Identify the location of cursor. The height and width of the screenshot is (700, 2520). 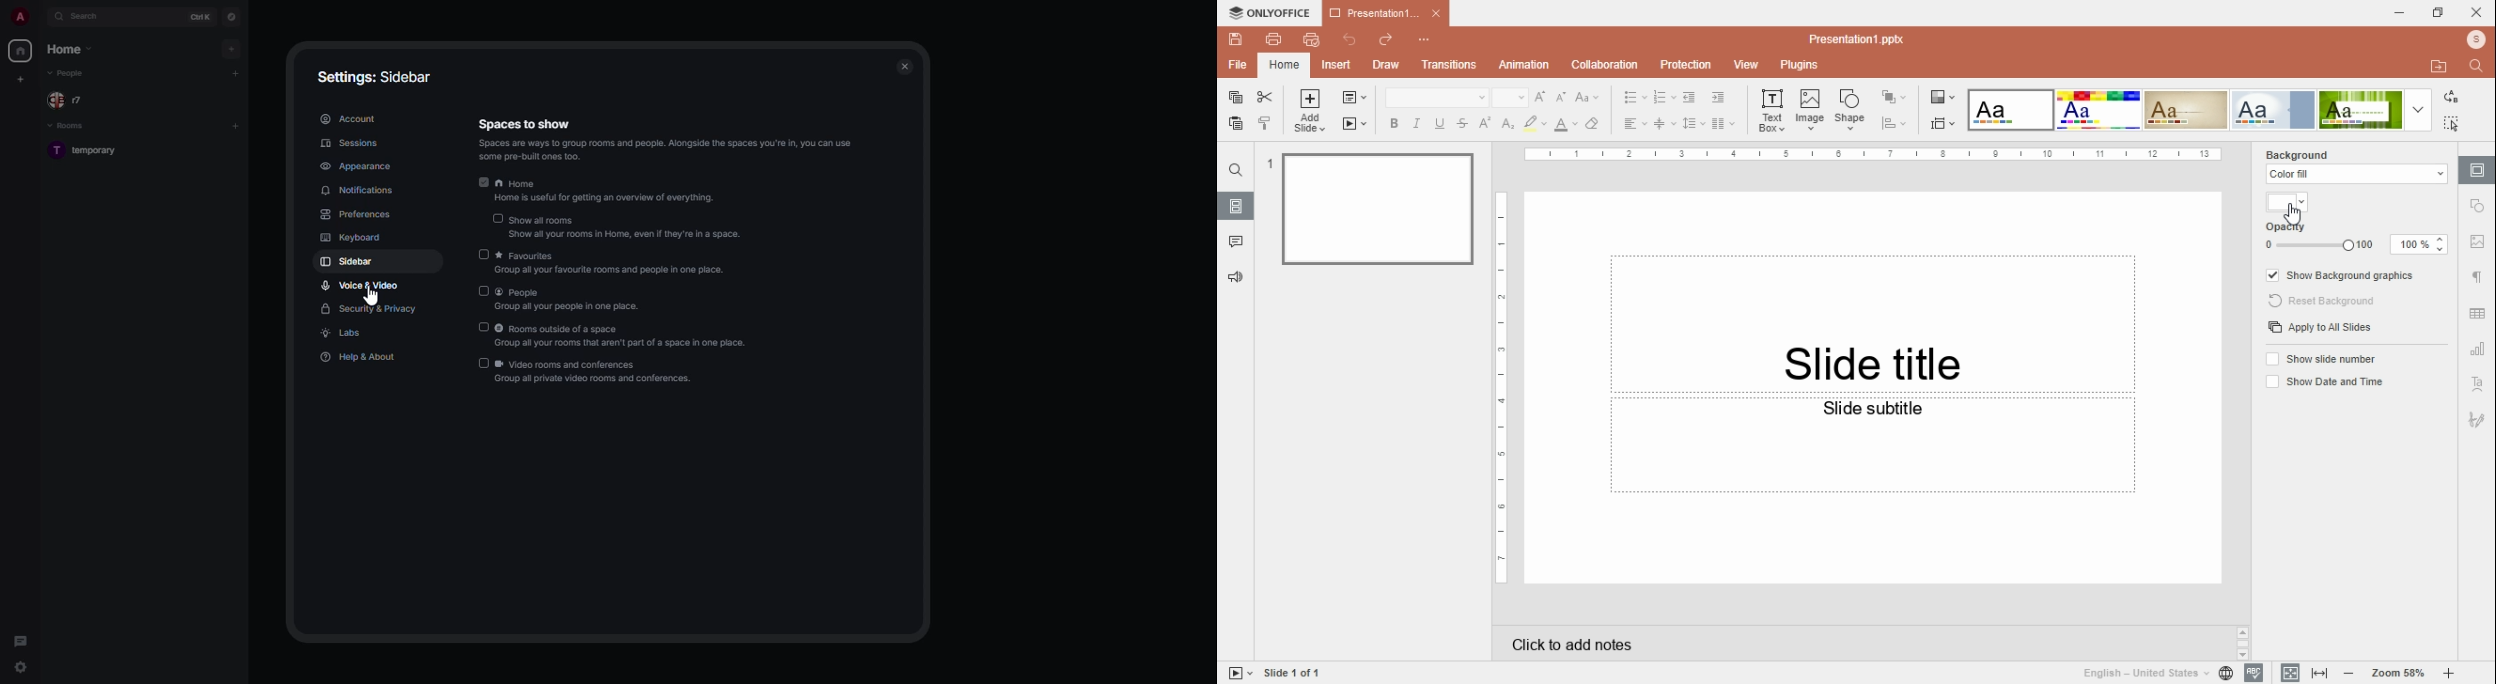
(375, 296).